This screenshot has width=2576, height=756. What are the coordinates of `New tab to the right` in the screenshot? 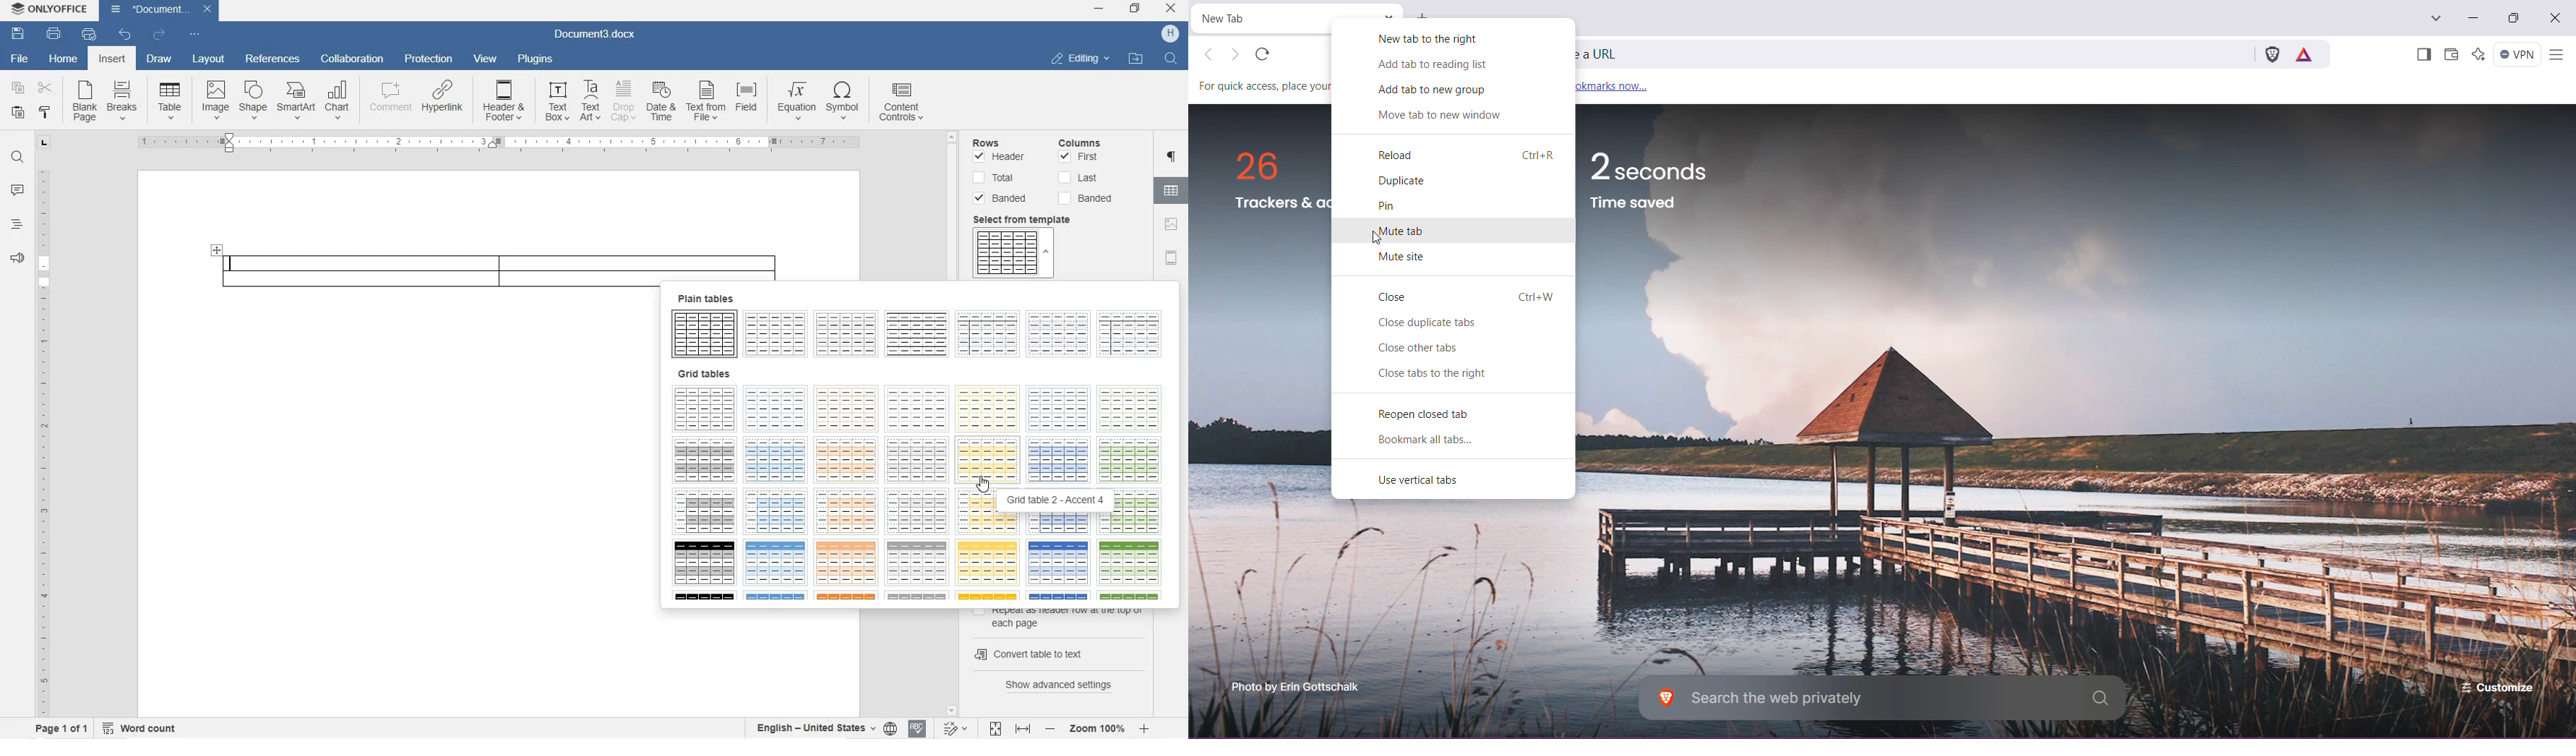 It's located at (1429, 38).